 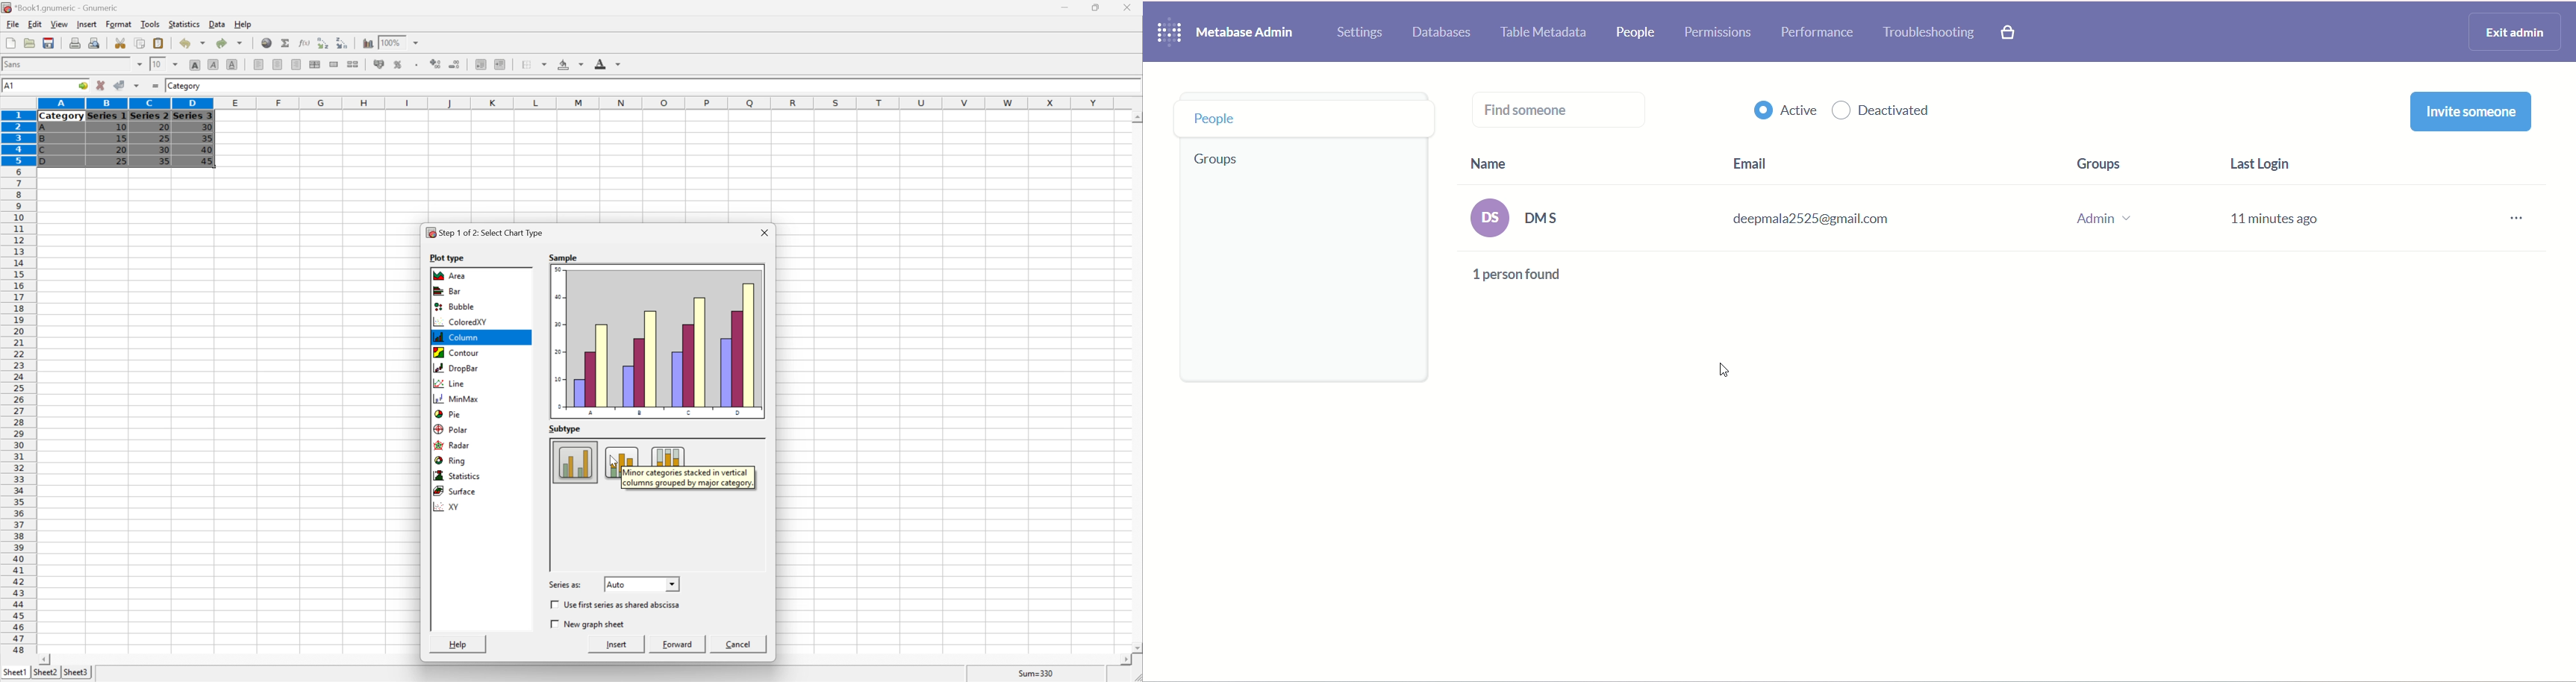 What do you see at coordinates (622, 457) in the screenshot?
I see `Column subtype` at bounding box center [622, 457].